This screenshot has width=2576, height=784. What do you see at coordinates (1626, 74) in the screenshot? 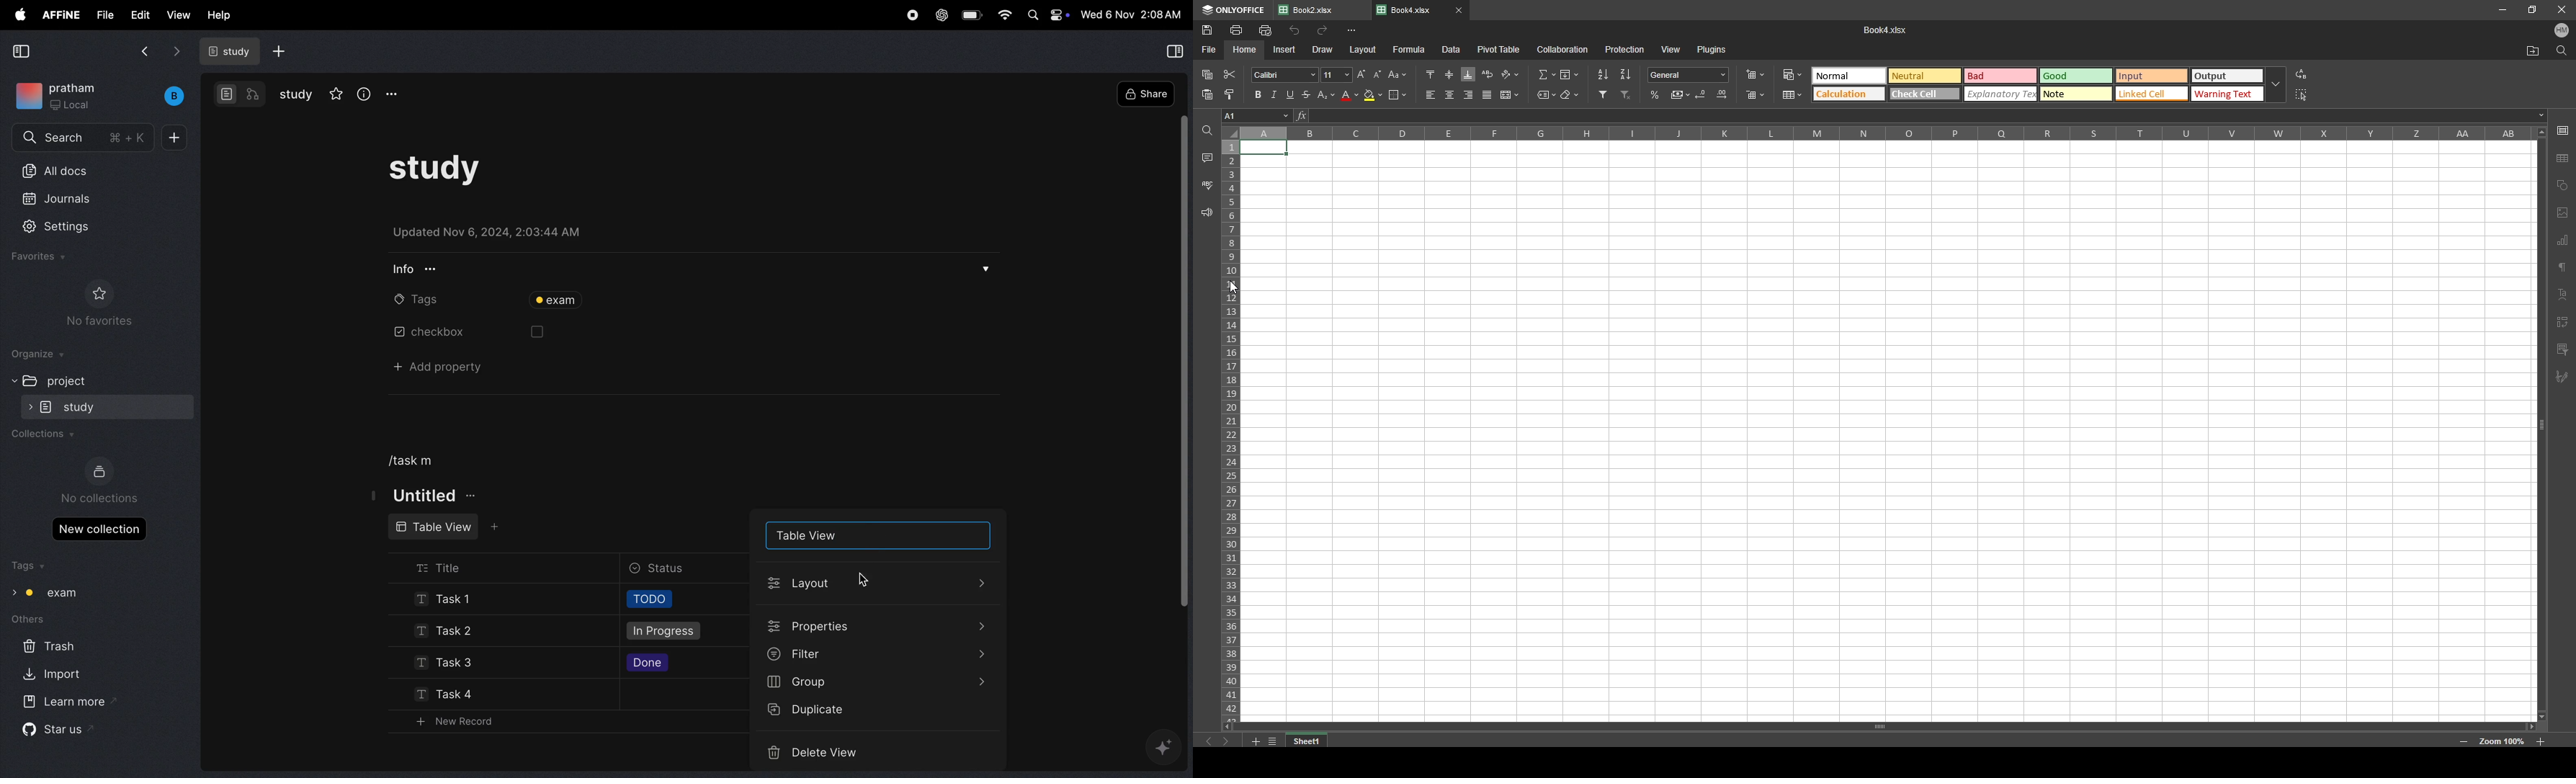
I see `sort descending` at bounding box center [1626, 74].